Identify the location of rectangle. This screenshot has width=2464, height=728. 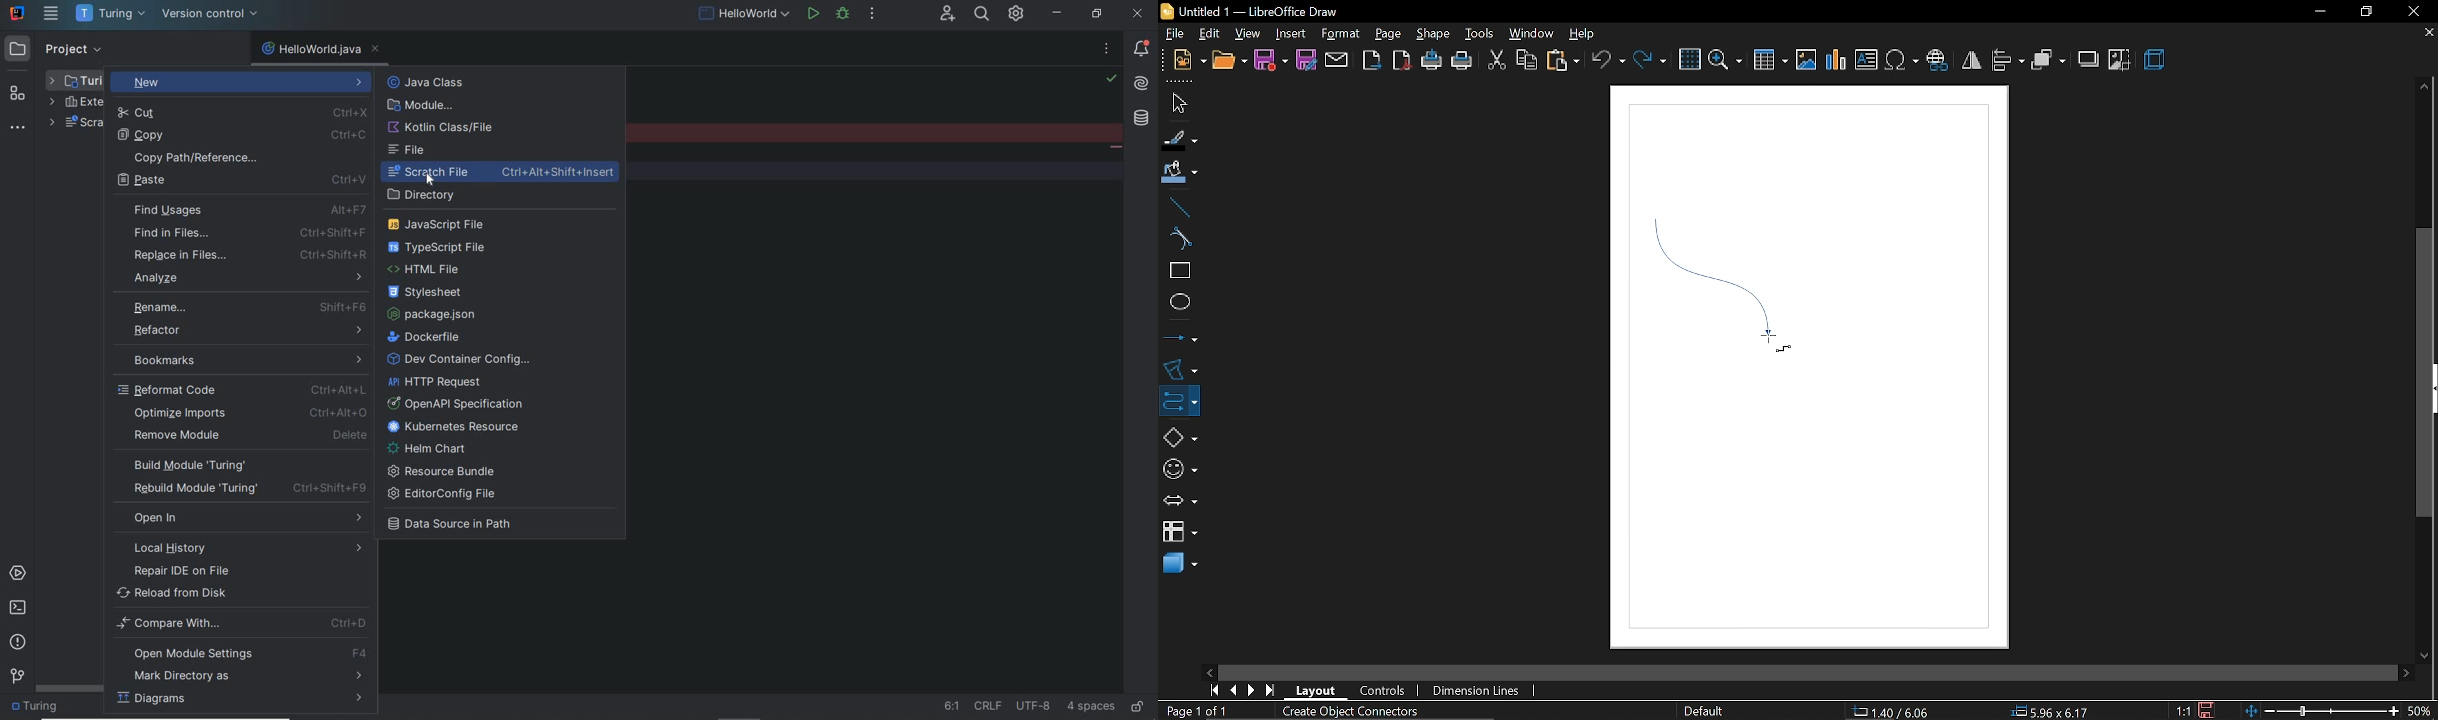
(1176, 271).